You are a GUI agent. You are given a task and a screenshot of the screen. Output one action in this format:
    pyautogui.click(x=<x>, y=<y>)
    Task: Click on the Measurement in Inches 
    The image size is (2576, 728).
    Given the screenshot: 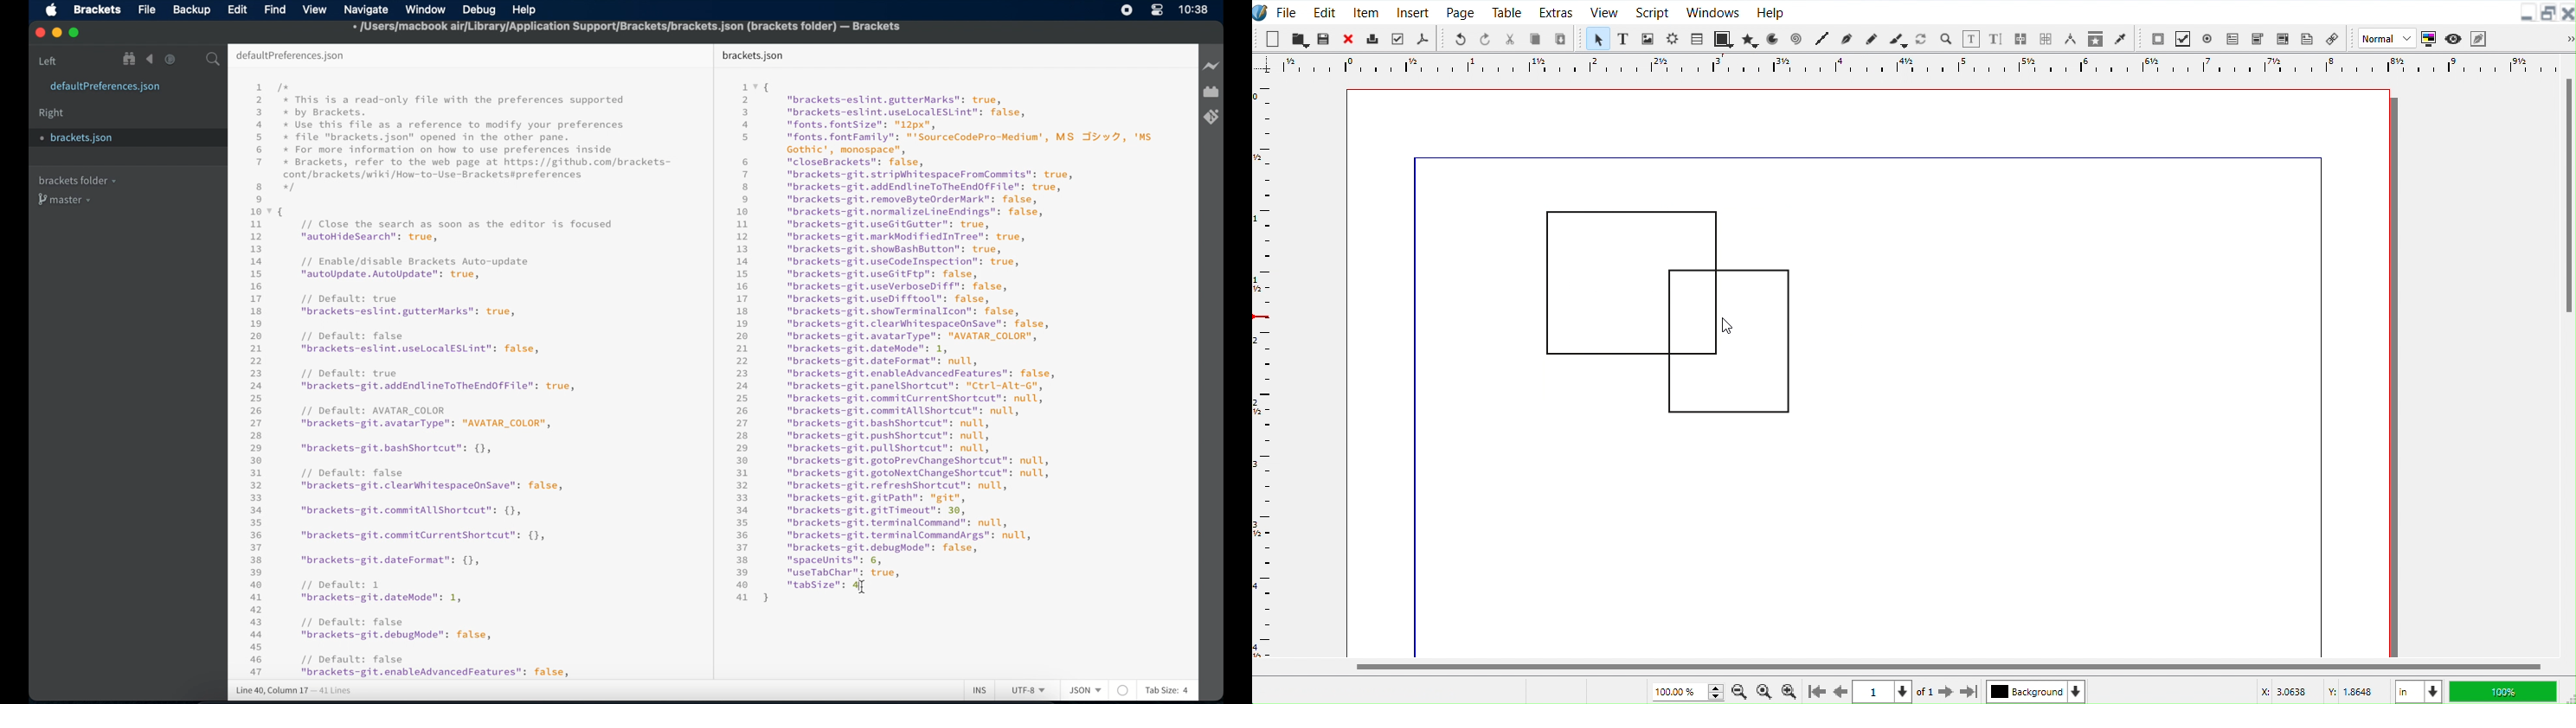 What is the action you would take?
    pyautogui.click(x=2419, y=691)
    